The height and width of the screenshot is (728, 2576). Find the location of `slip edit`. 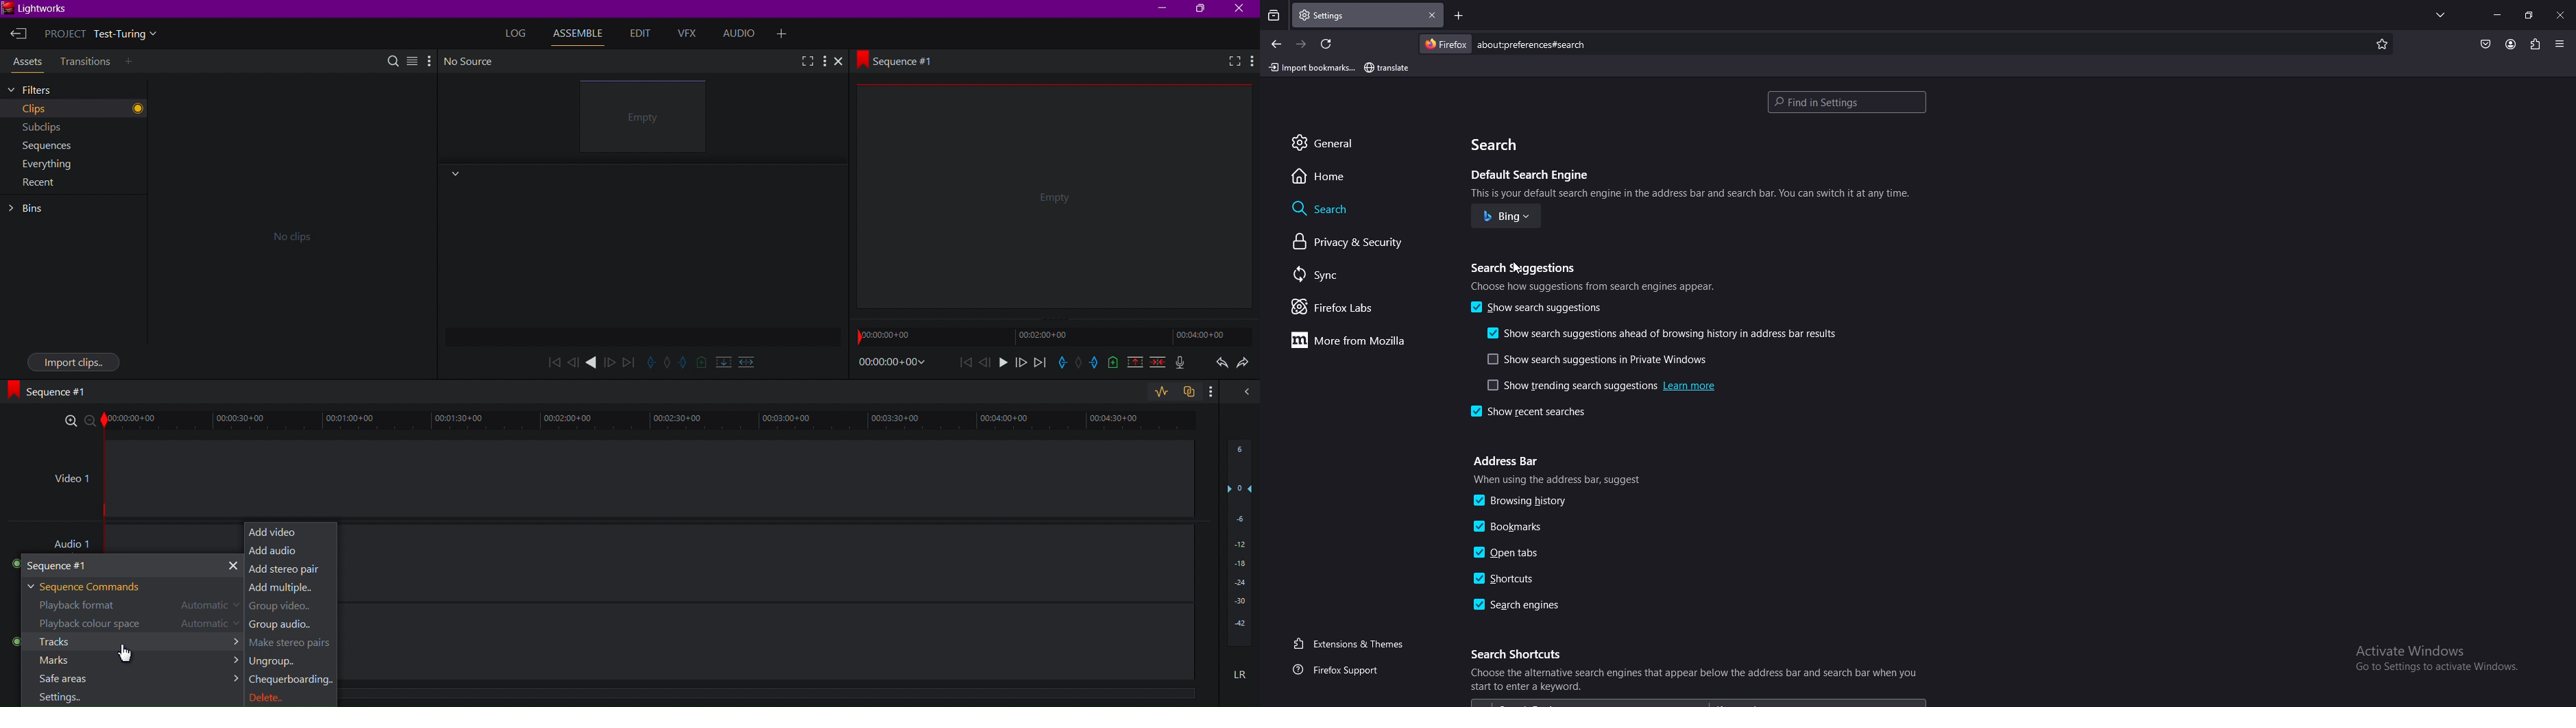

slip edit is located at coordinates (684, 363).